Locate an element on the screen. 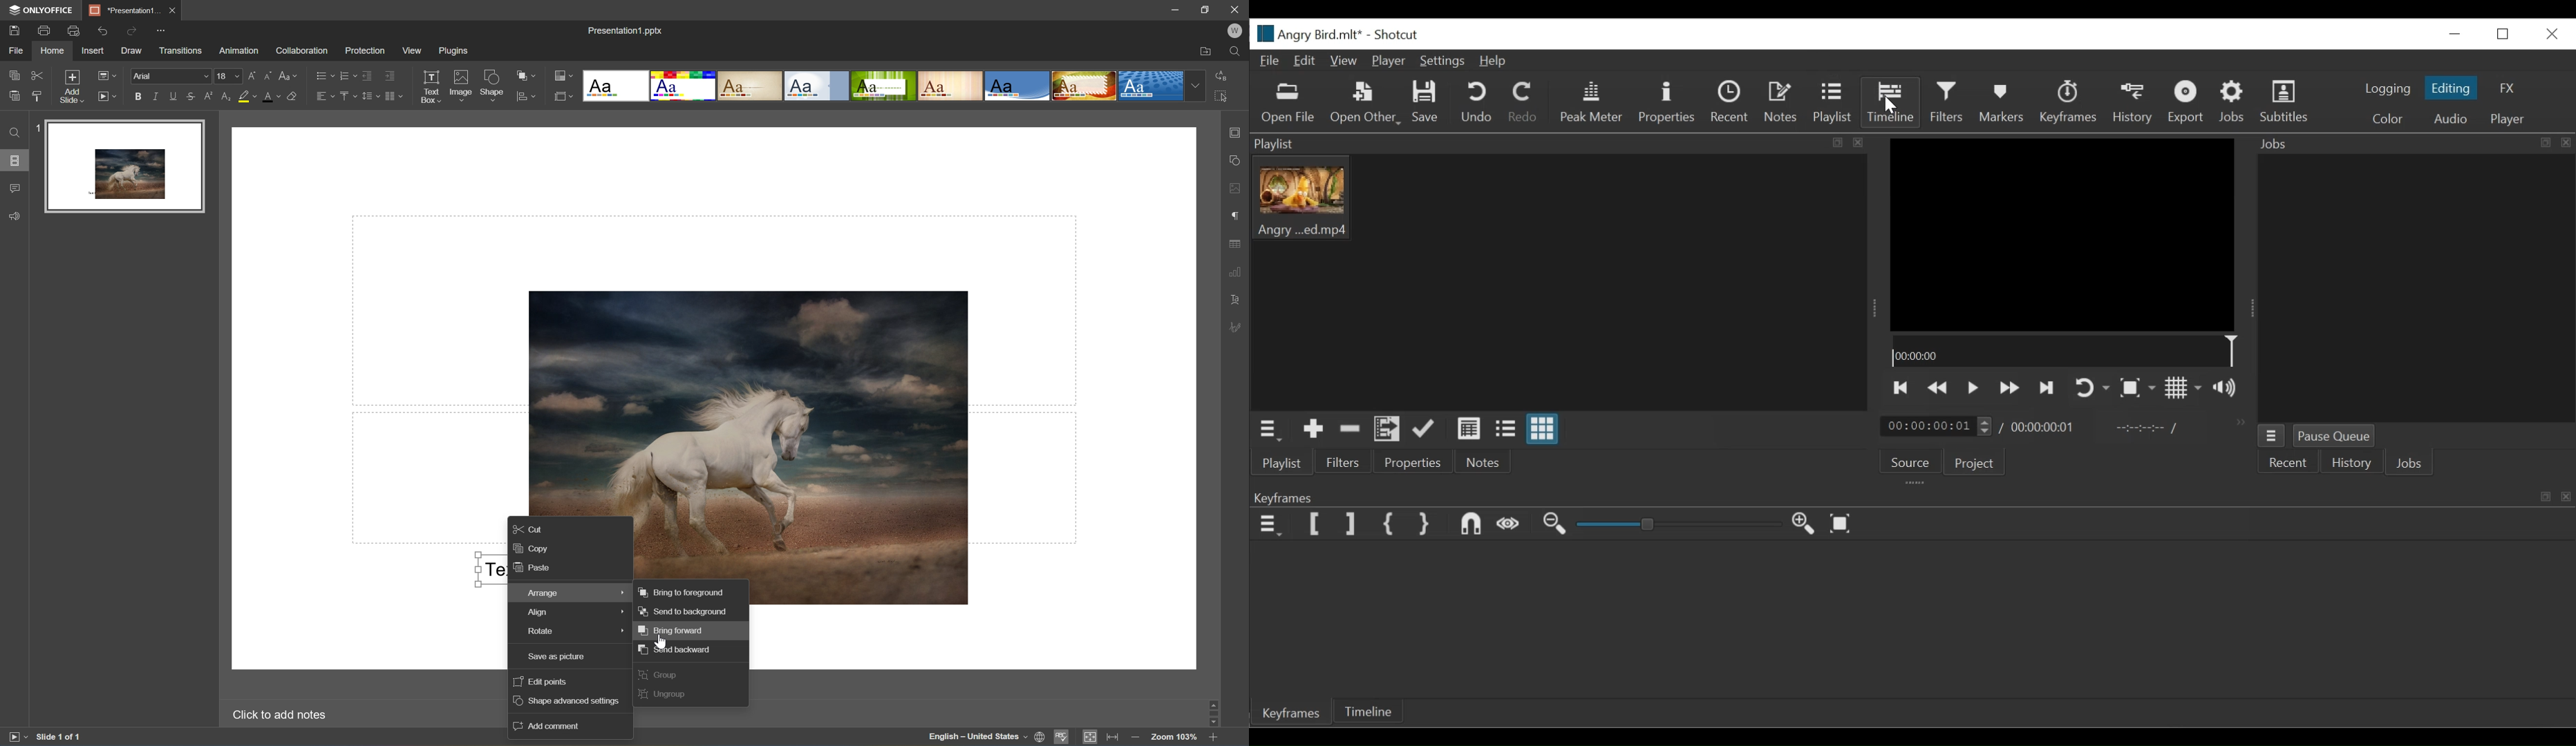  Click to add notes is located at coordinates (284, 716).